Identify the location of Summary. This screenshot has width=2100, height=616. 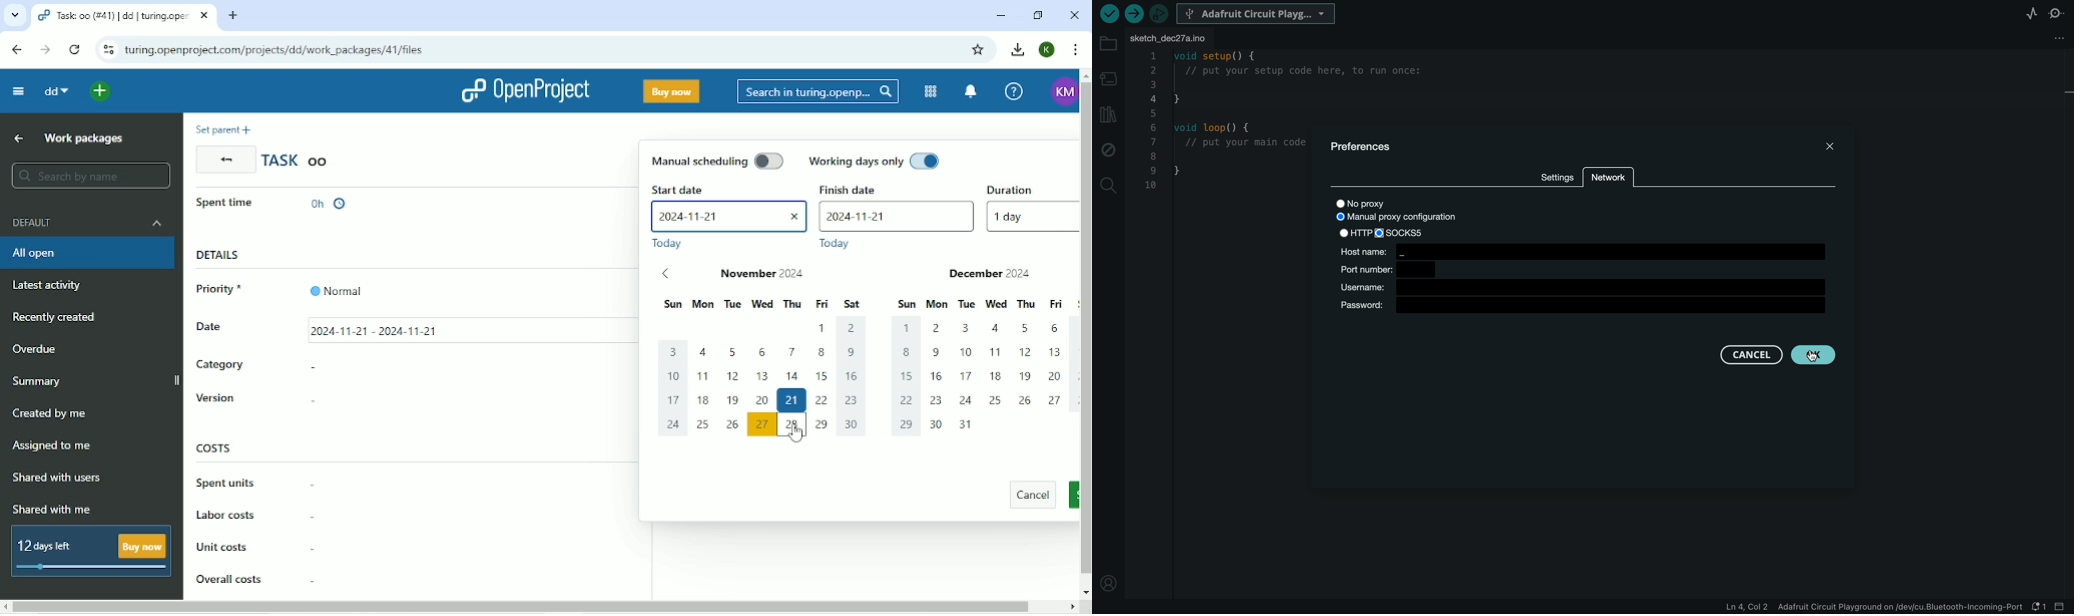
(41, 380).